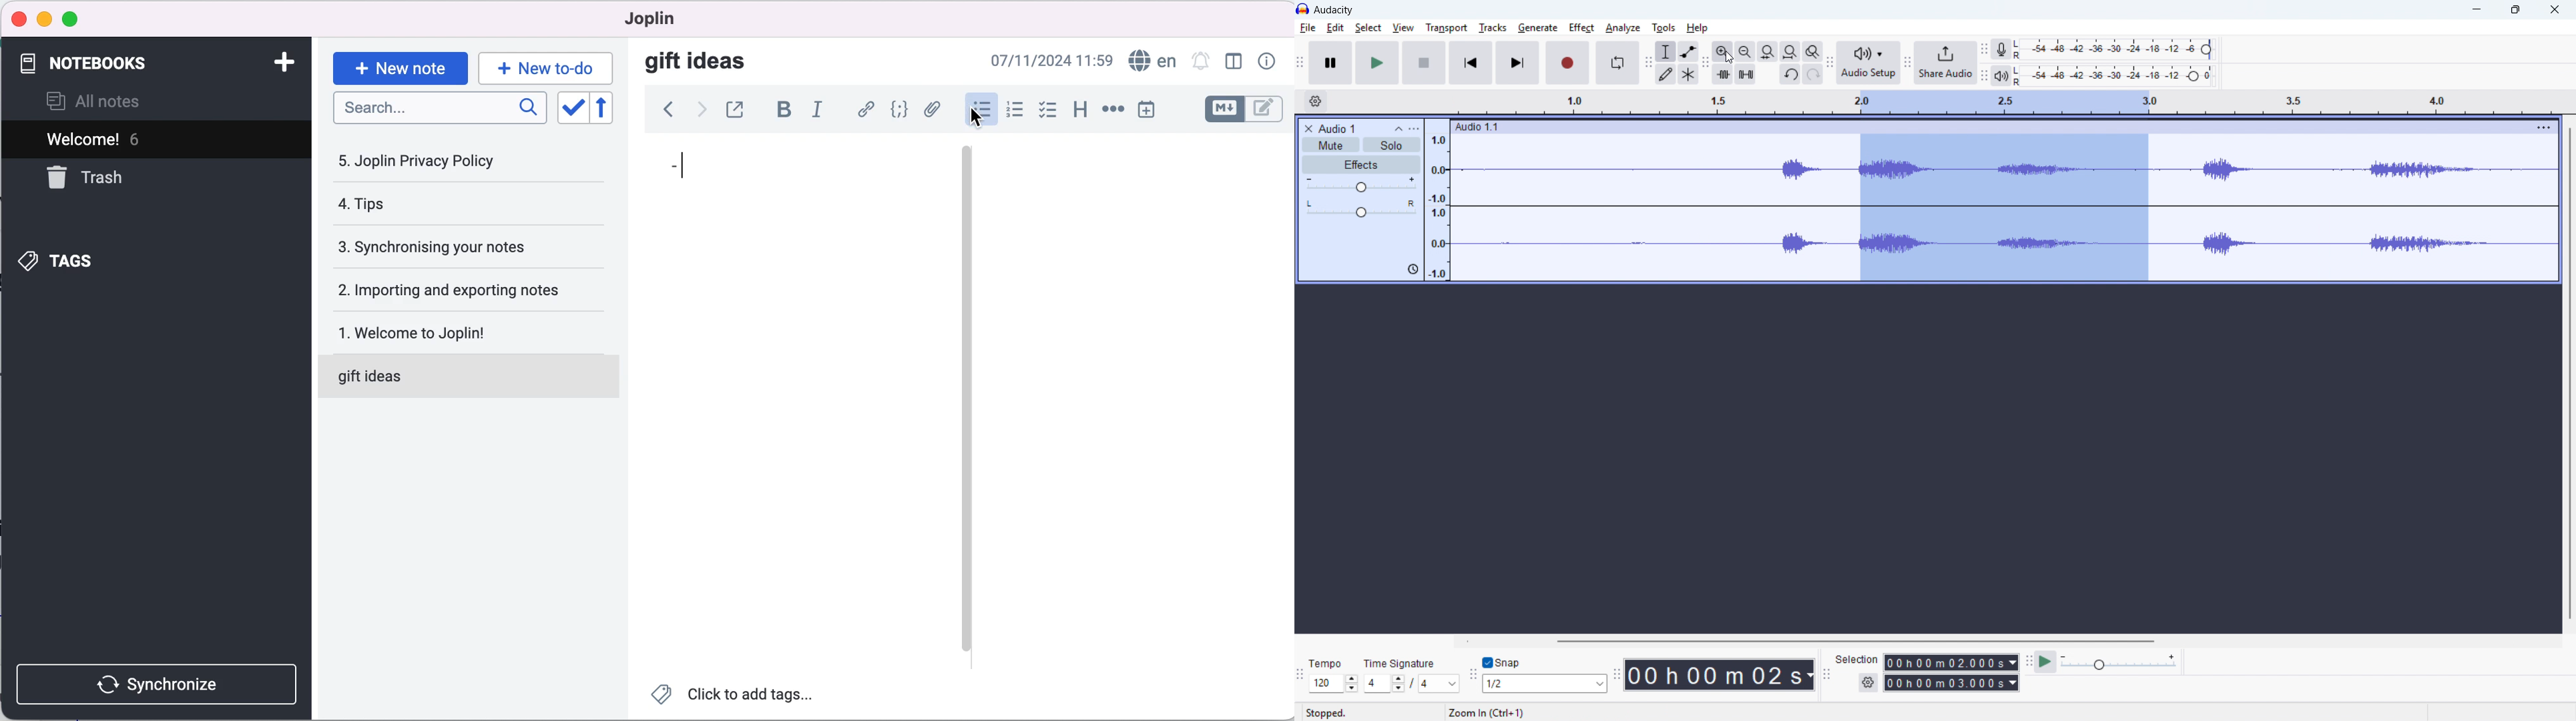  I want to click on search bar, so click(438, 109).